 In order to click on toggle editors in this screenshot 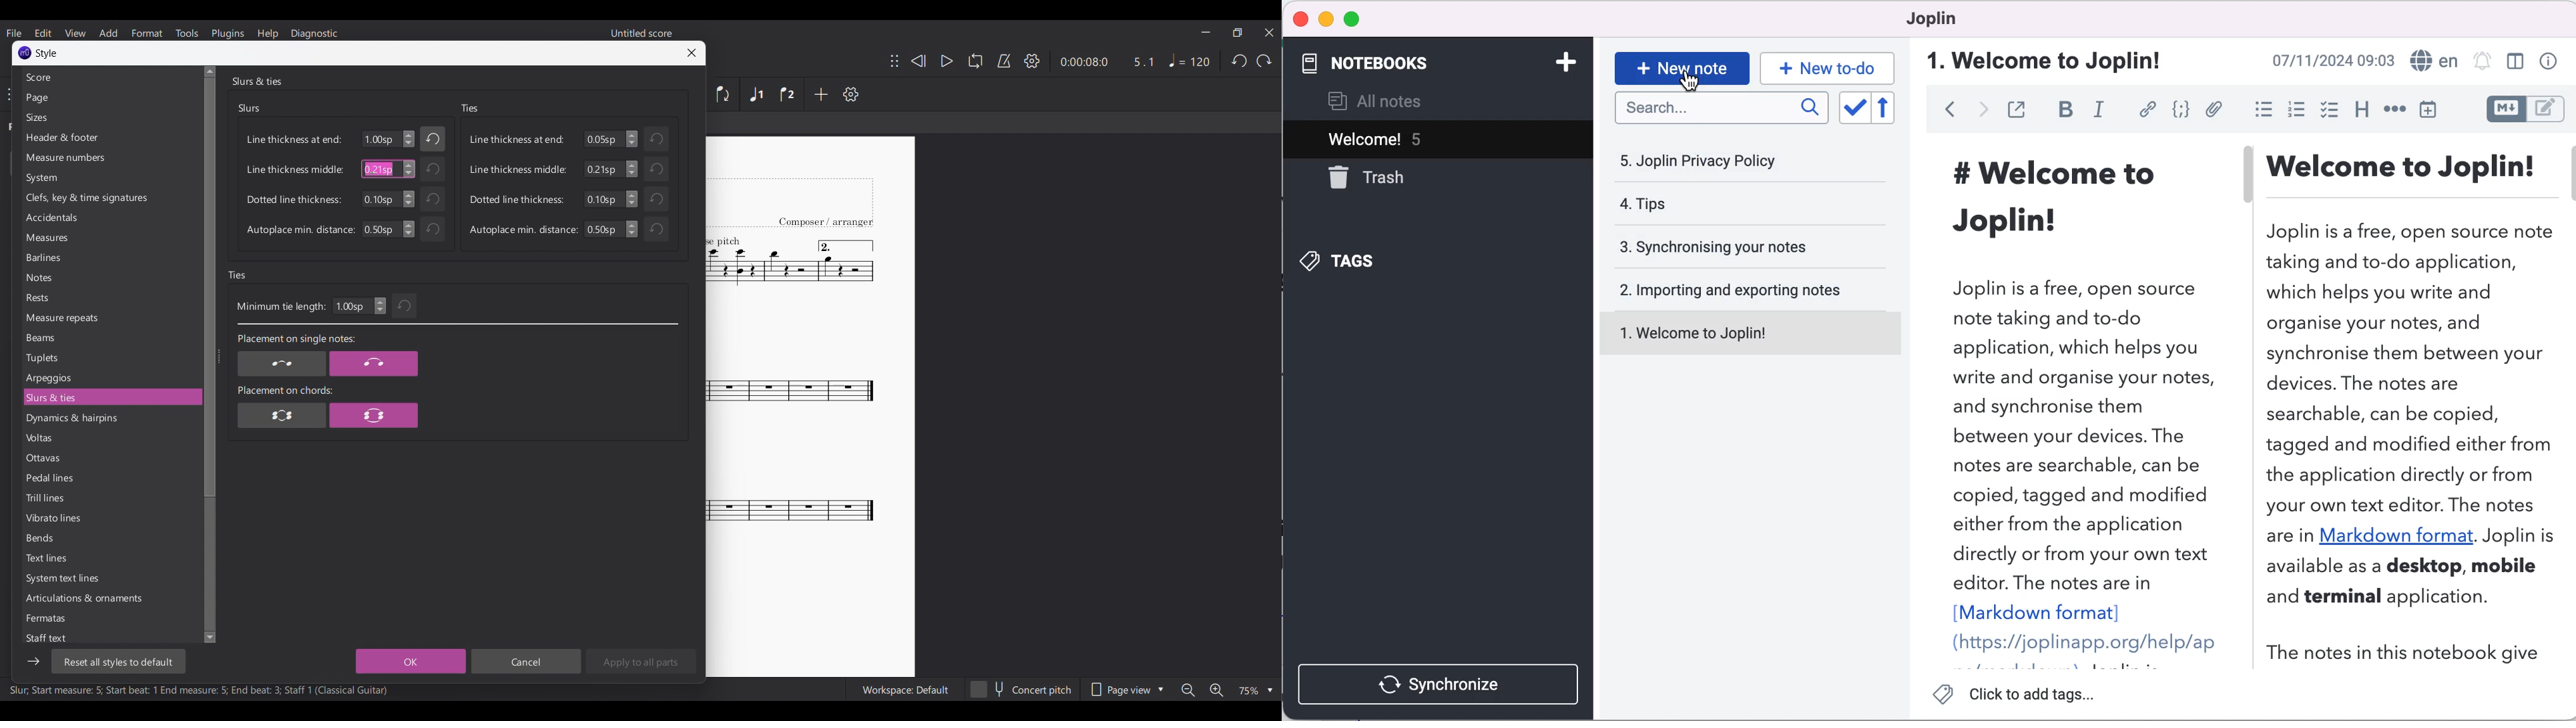, I will do `click(2525, 110)`.